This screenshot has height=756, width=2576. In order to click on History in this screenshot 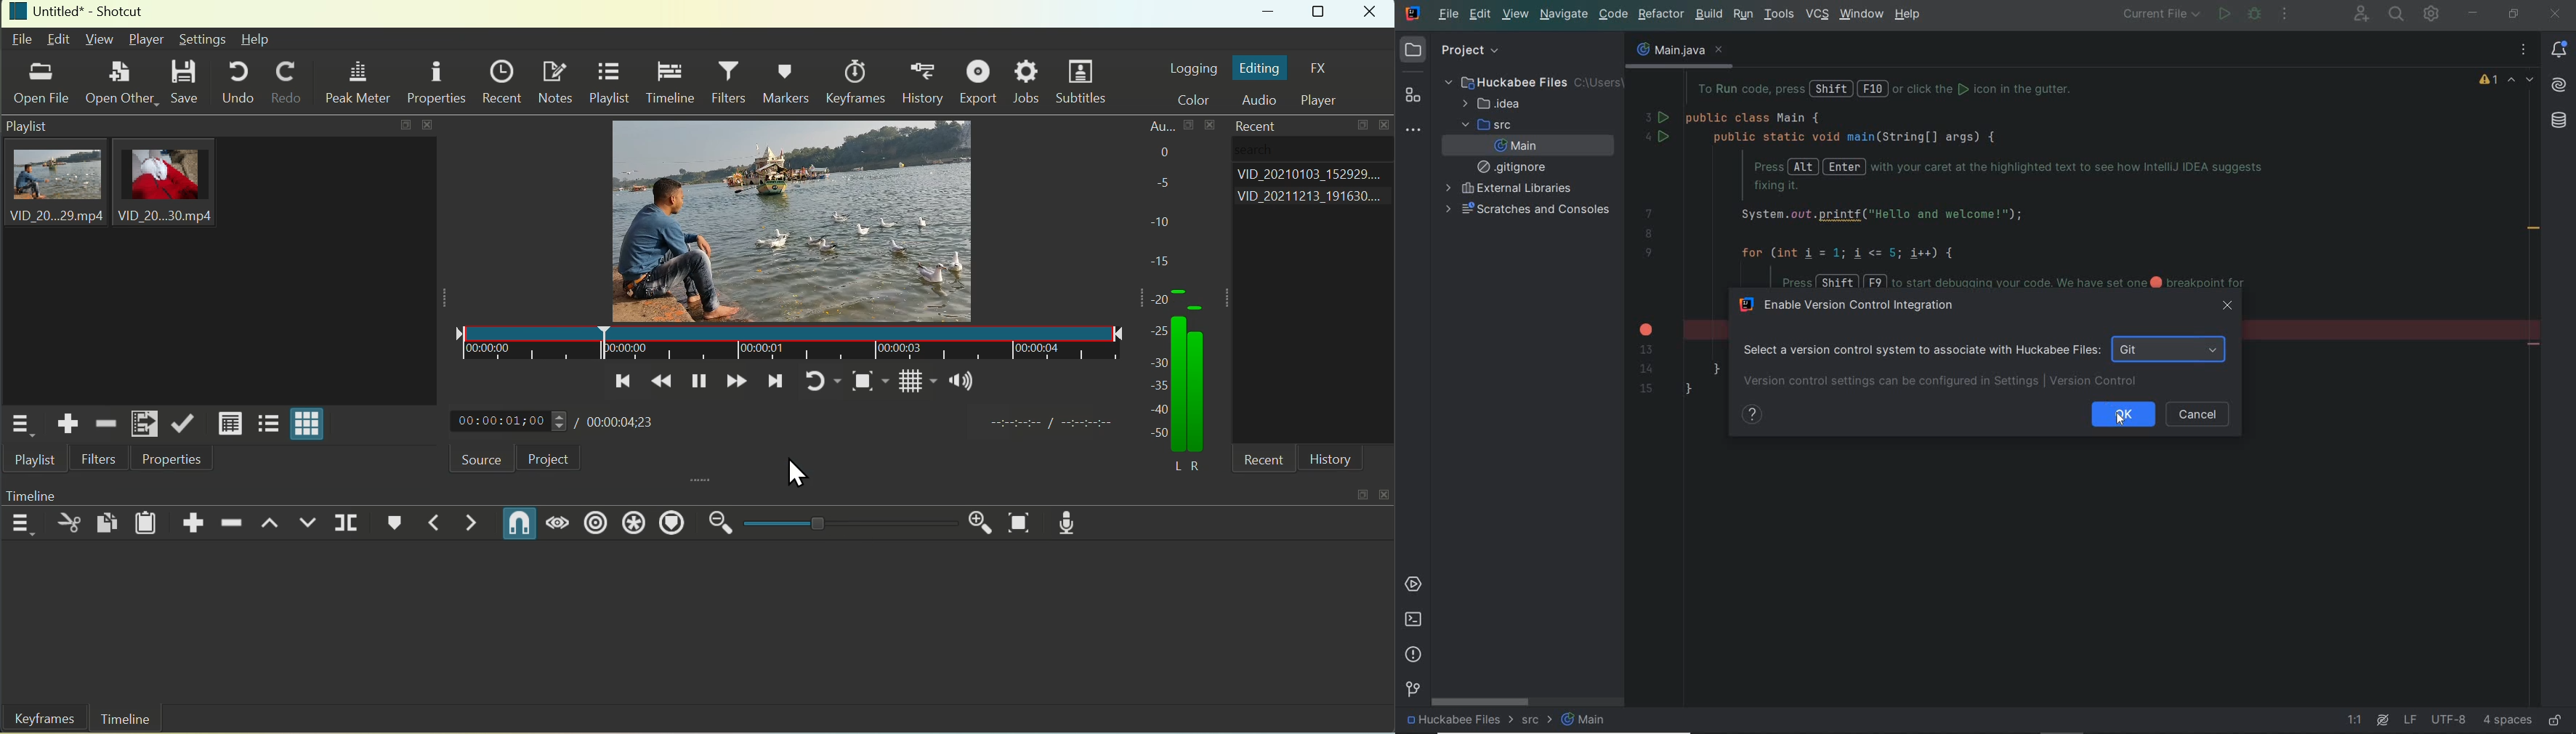, I will do `click(1331, 459)`.